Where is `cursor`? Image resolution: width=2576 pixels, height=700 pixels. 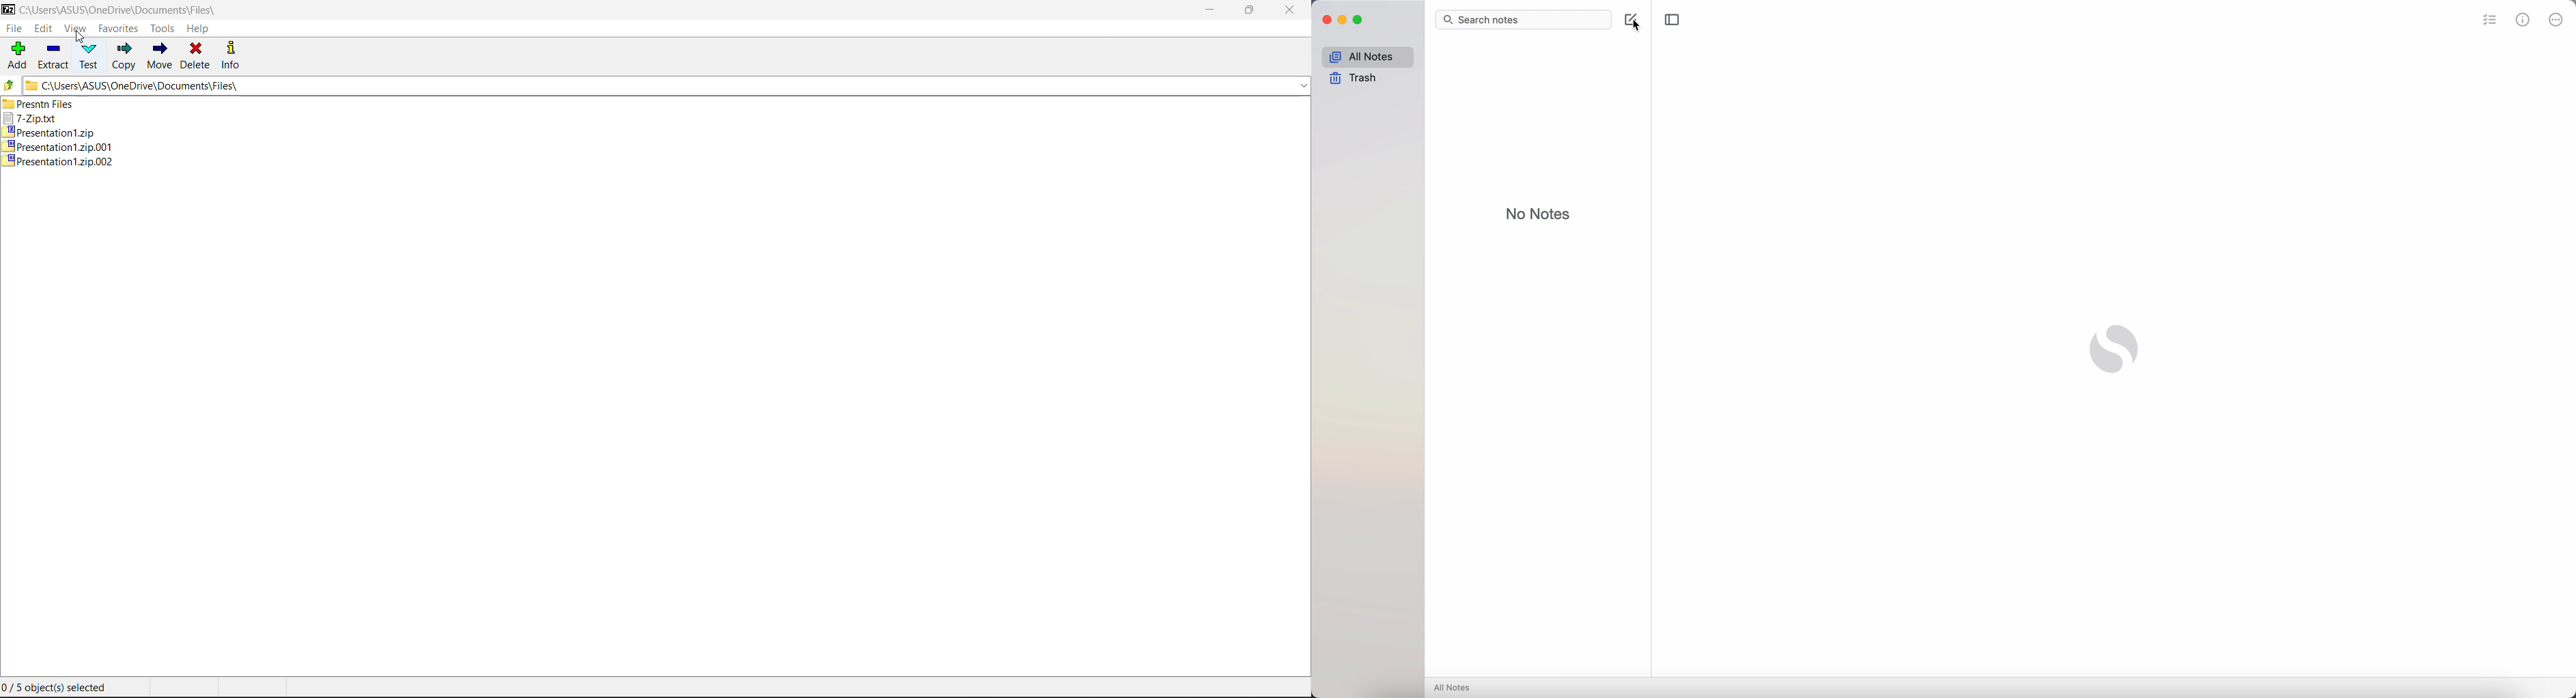 cursor is located at coordinates (79, 38).